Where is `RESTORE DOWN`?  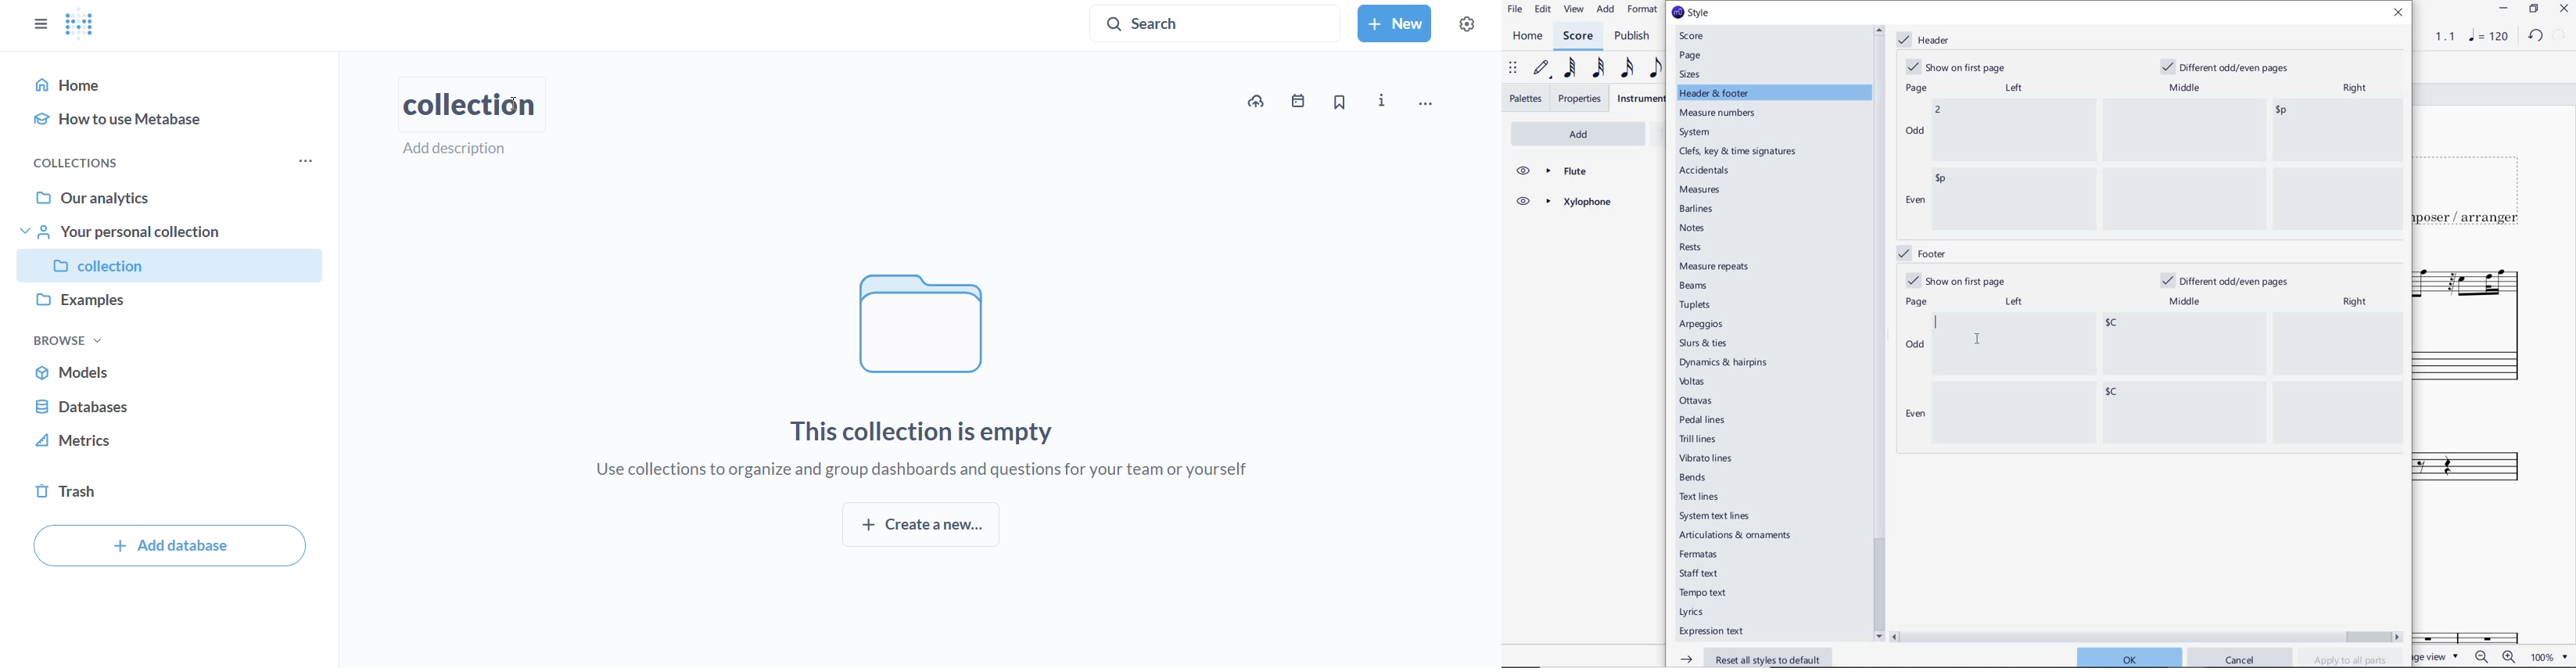
RESTORE DOWN is located at coordinates (2533, 9).